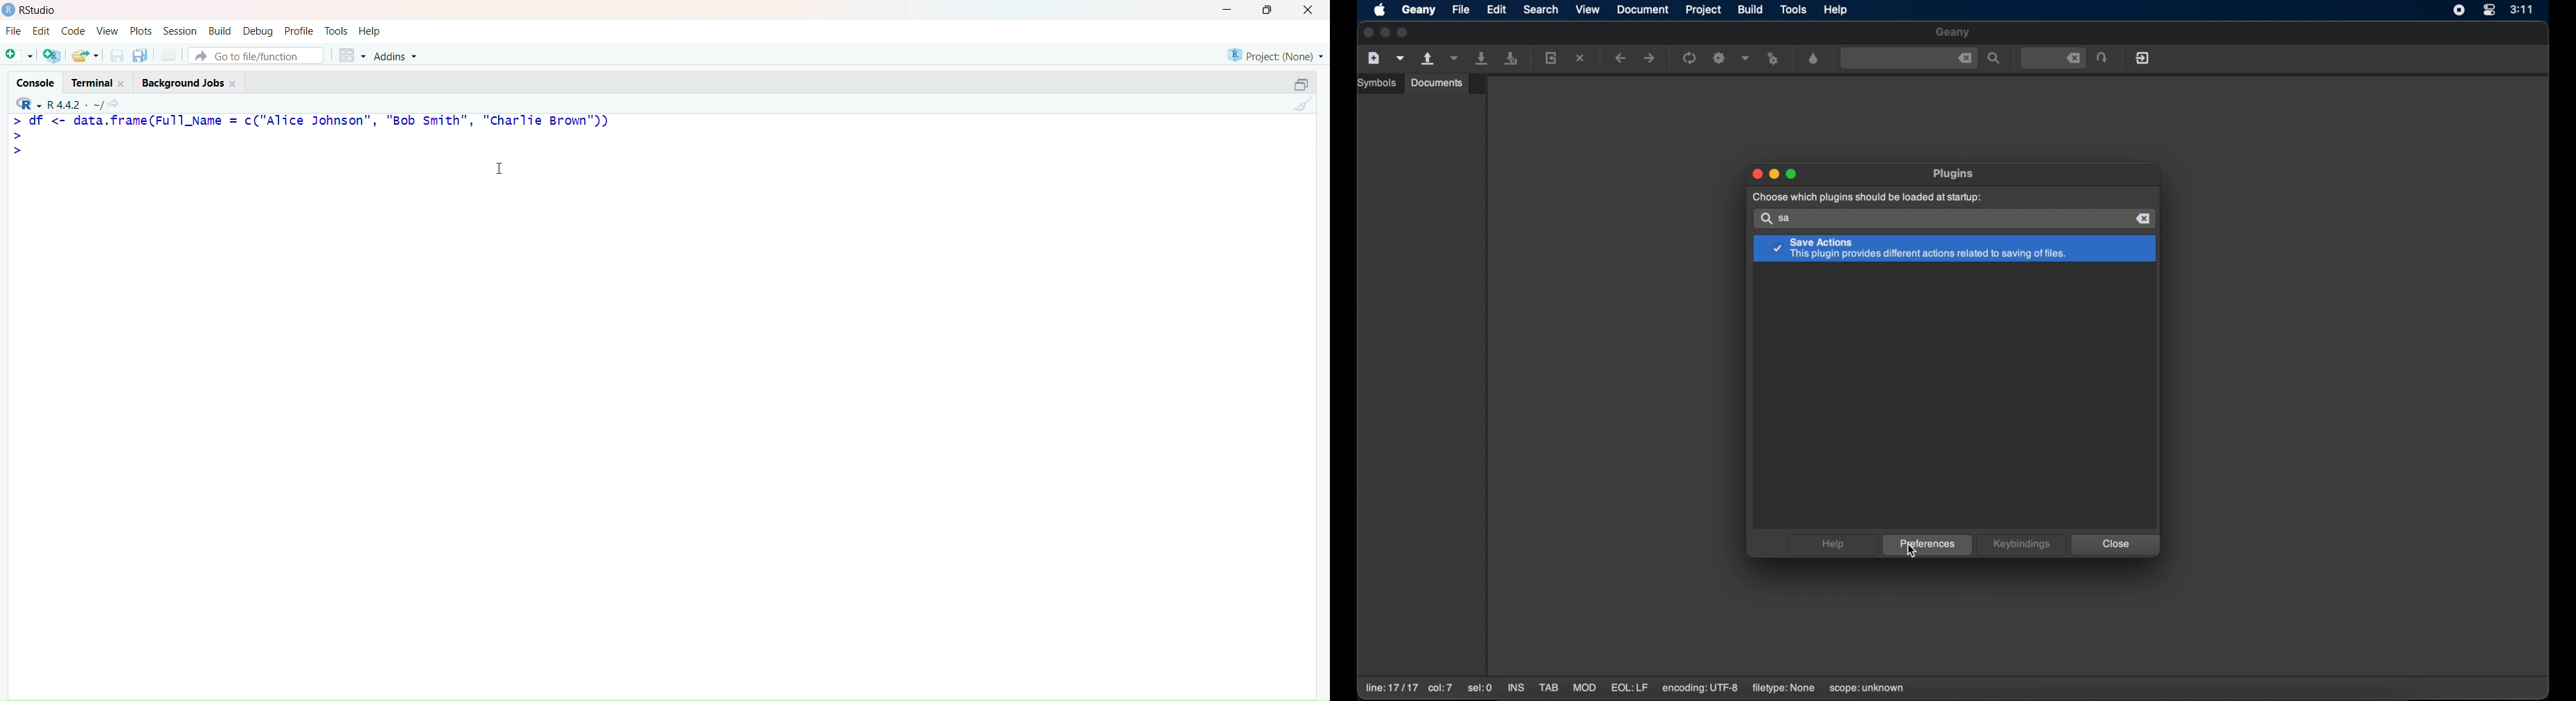  Describe the element at coordinates (502, 170) in the screenshot. I see `Cursor` at that location.